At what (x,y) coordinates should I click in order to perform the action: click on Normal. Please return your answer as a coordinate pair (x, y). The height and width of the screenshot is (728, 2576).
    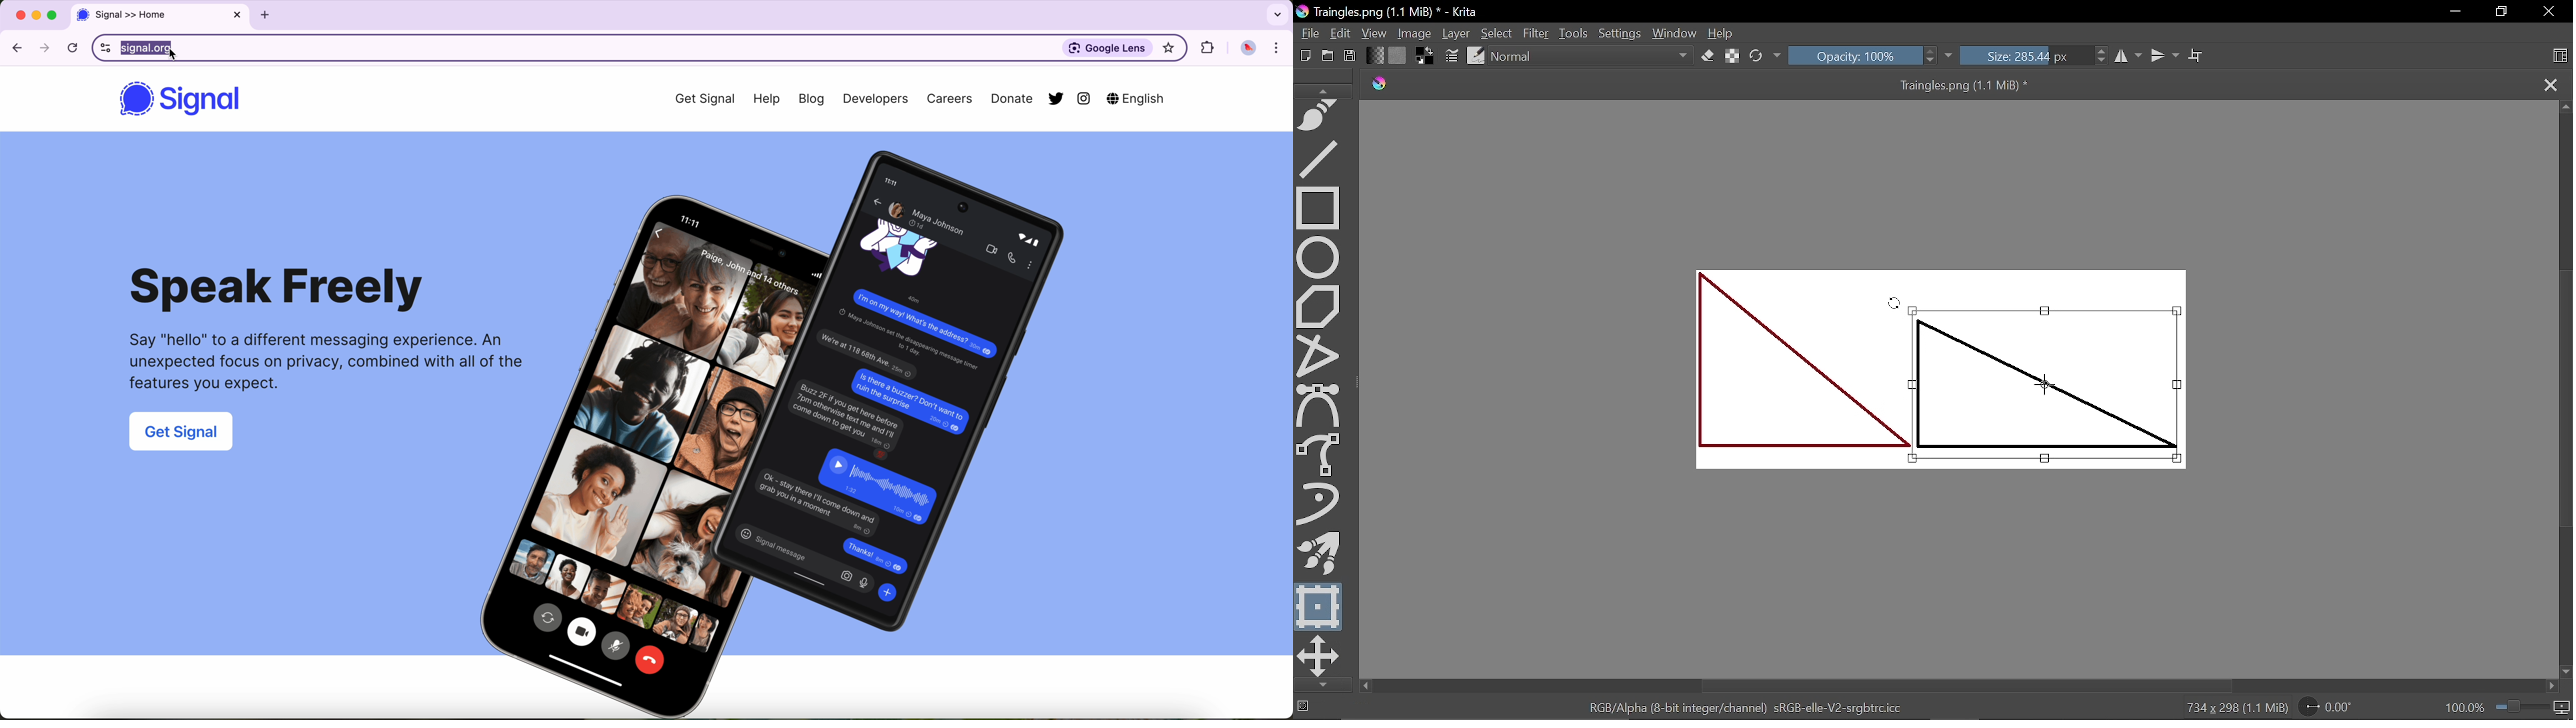
    Looking at the image, I should click on (1592, 58).